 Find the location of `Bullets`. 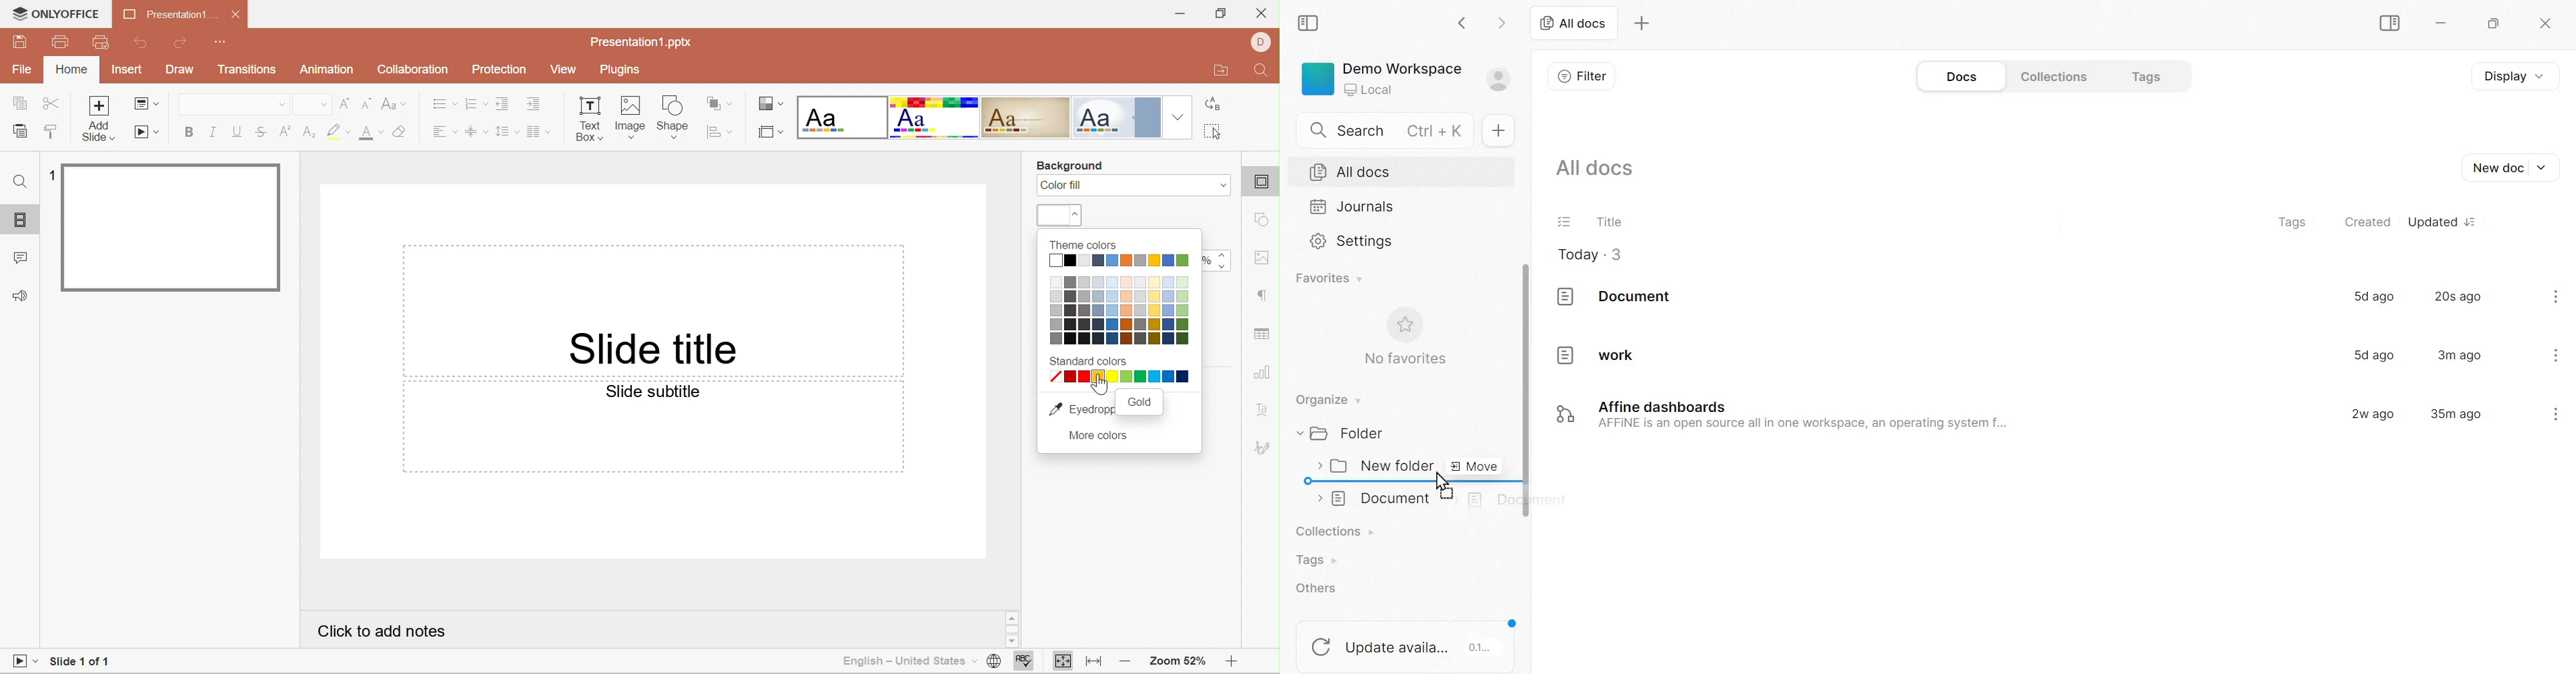

Bullets is located at coordinates (445, 103).